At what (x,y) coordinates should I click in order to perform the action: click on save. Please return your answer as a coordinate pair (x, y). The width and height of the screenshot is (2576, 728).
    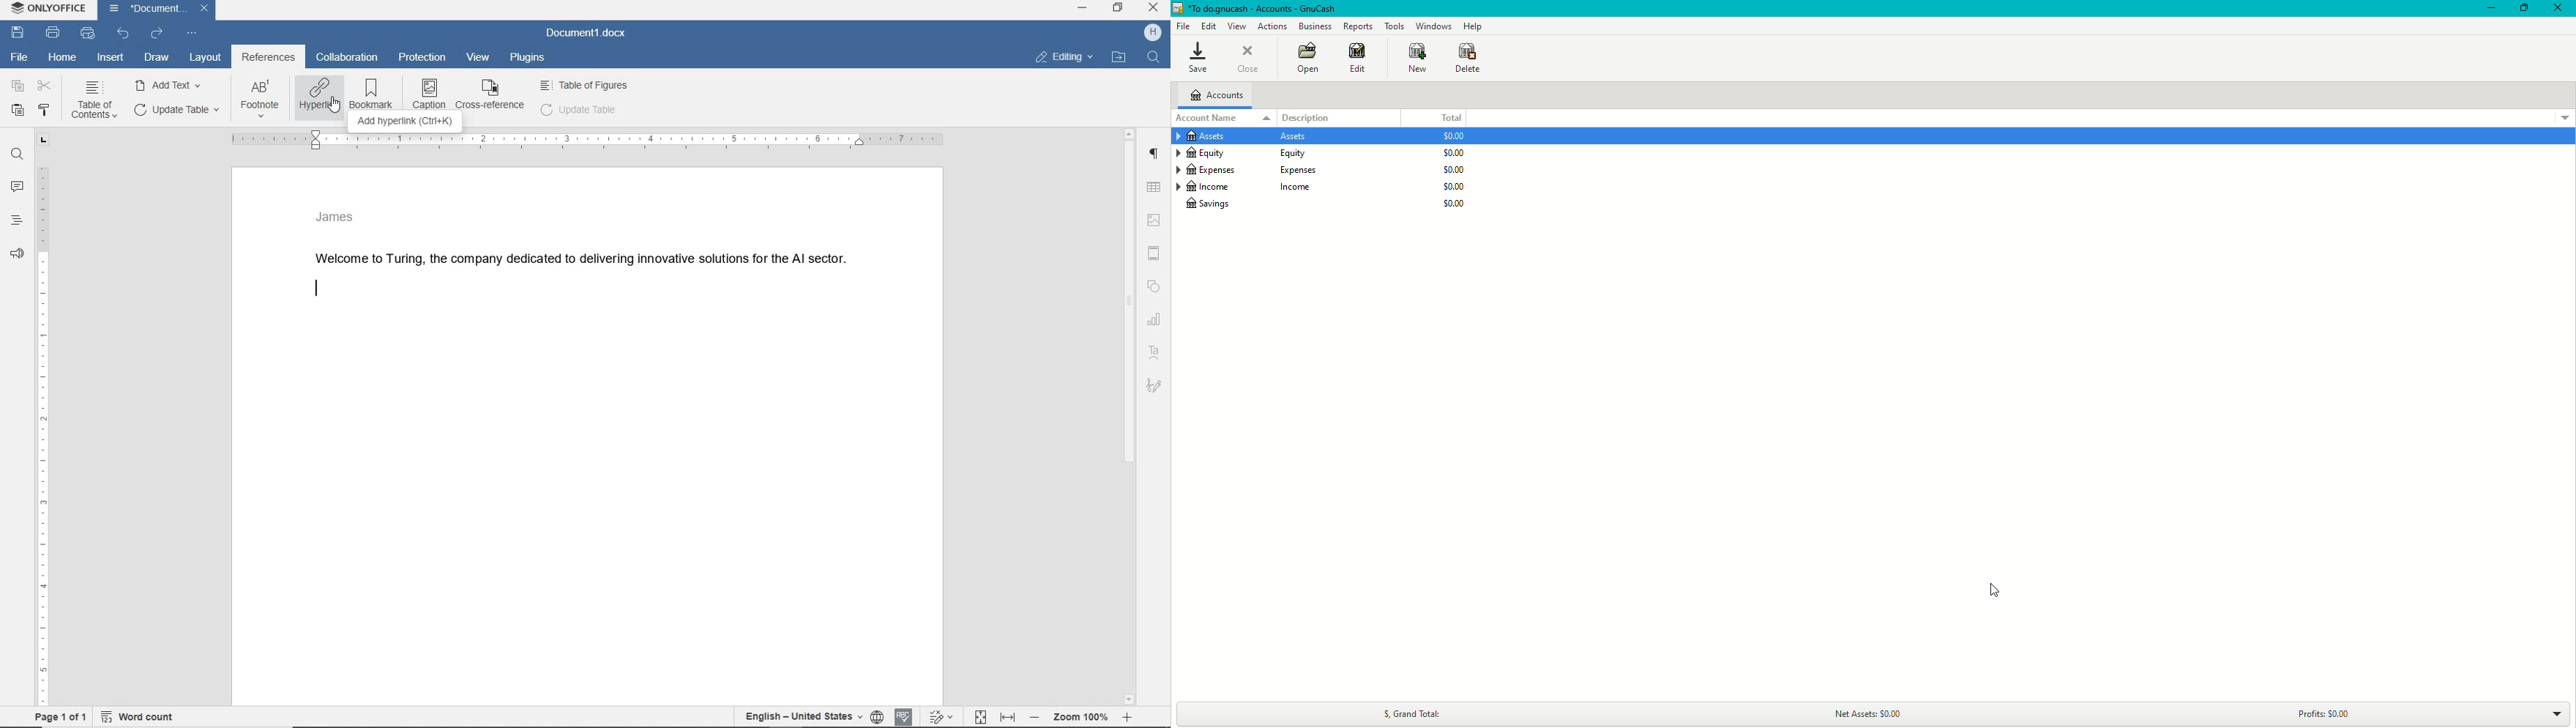
    Looking at the image, I should click on (17, 32).